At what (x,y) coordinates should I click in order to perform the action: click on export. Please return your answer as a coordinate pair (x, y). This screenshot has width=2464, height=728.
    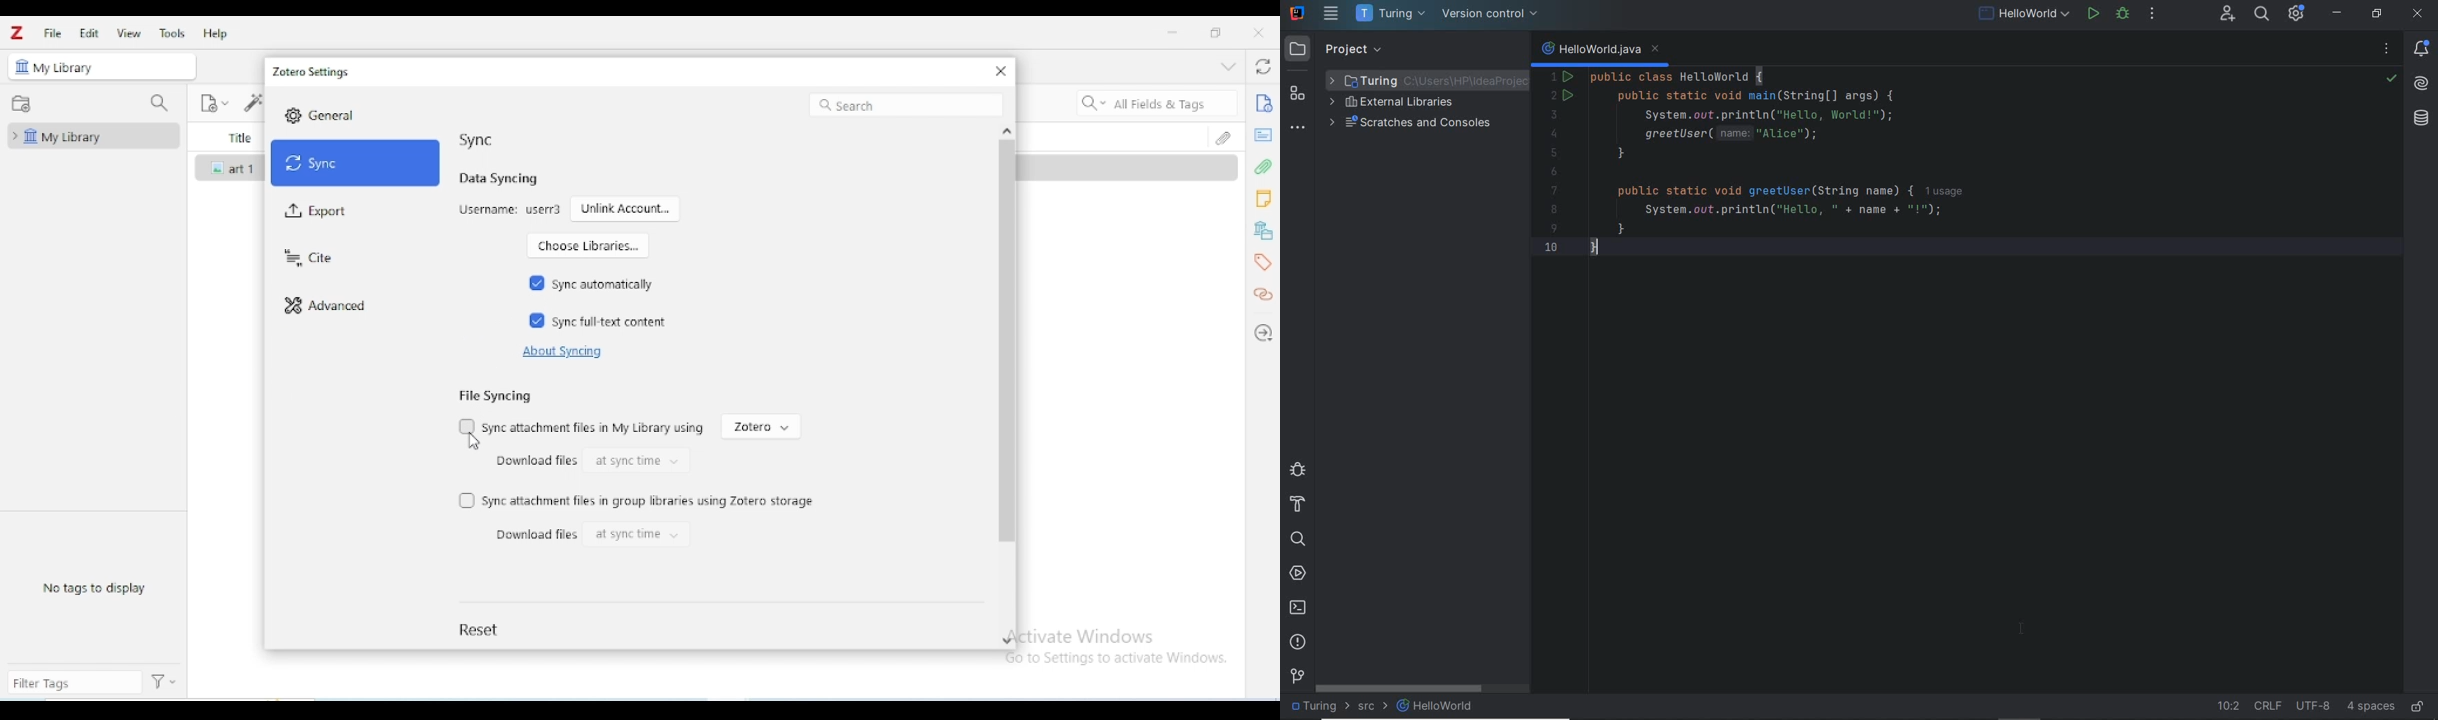
    Looking at the image, I should click on (317, 212).